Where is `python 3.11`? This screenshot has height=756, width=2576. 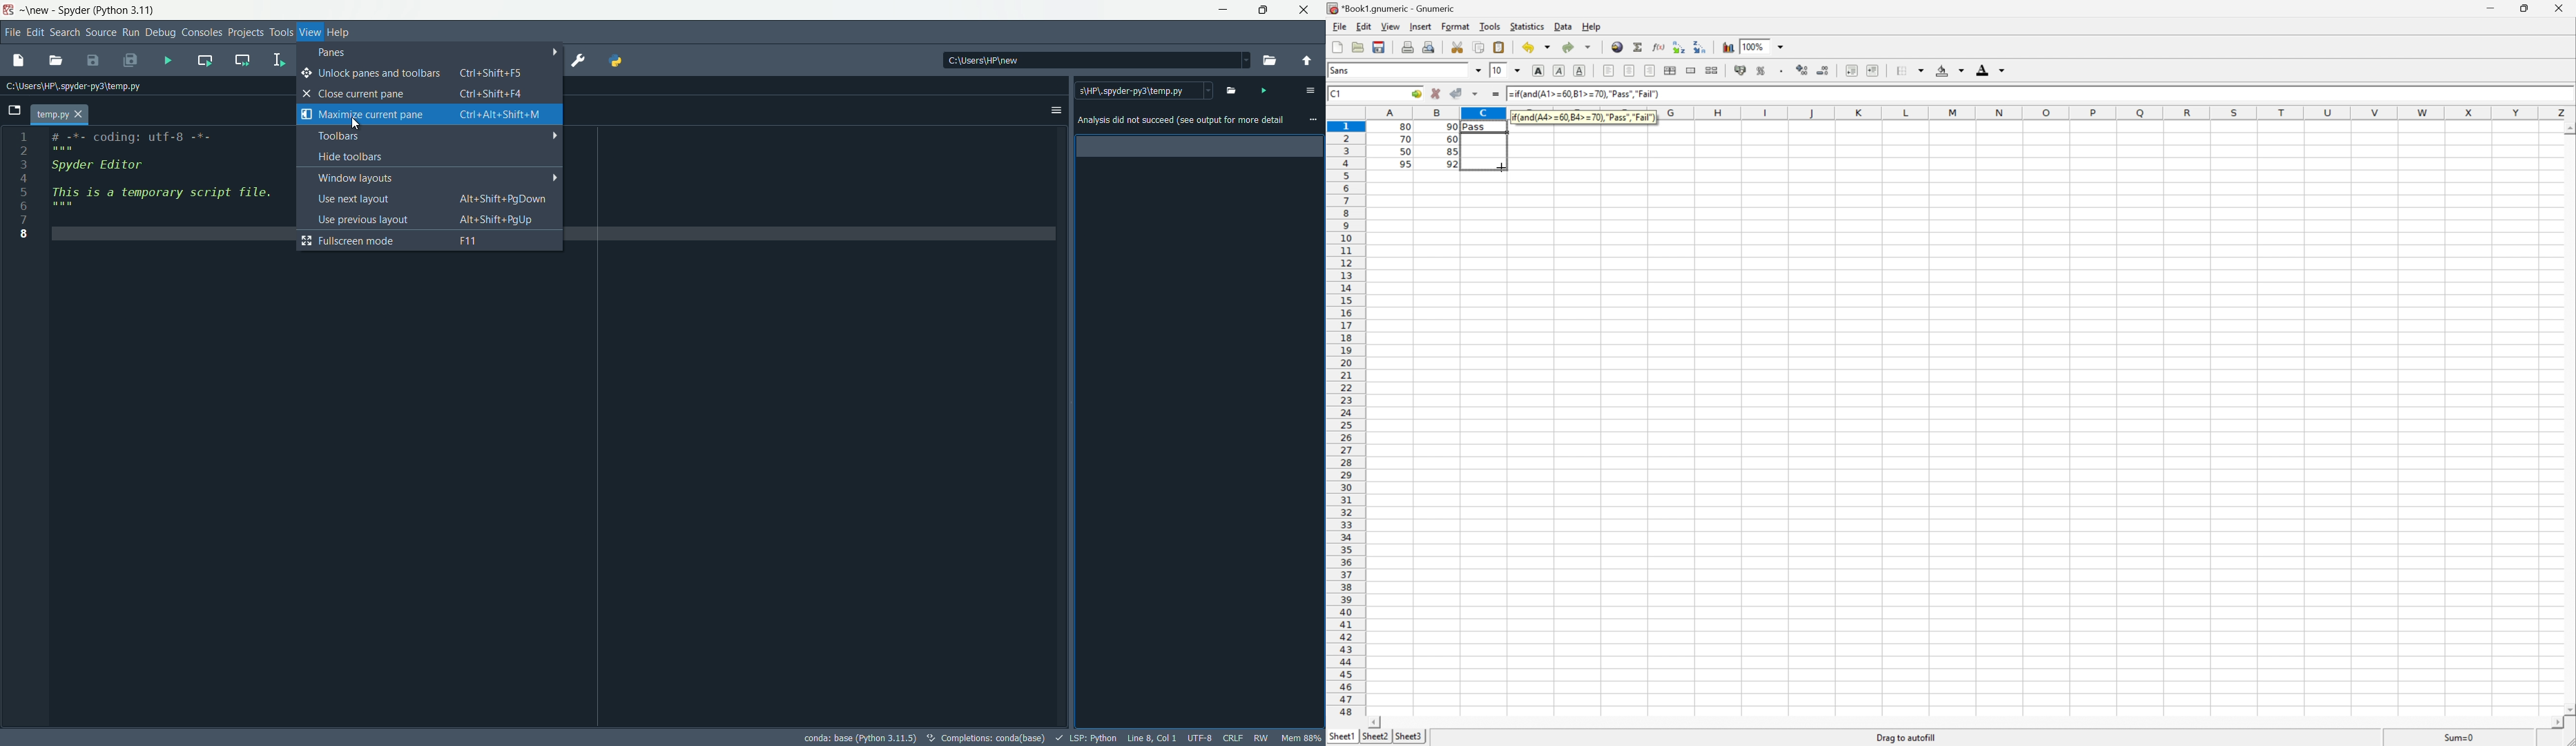
python 3.11 is located at coordinates (125, 10).